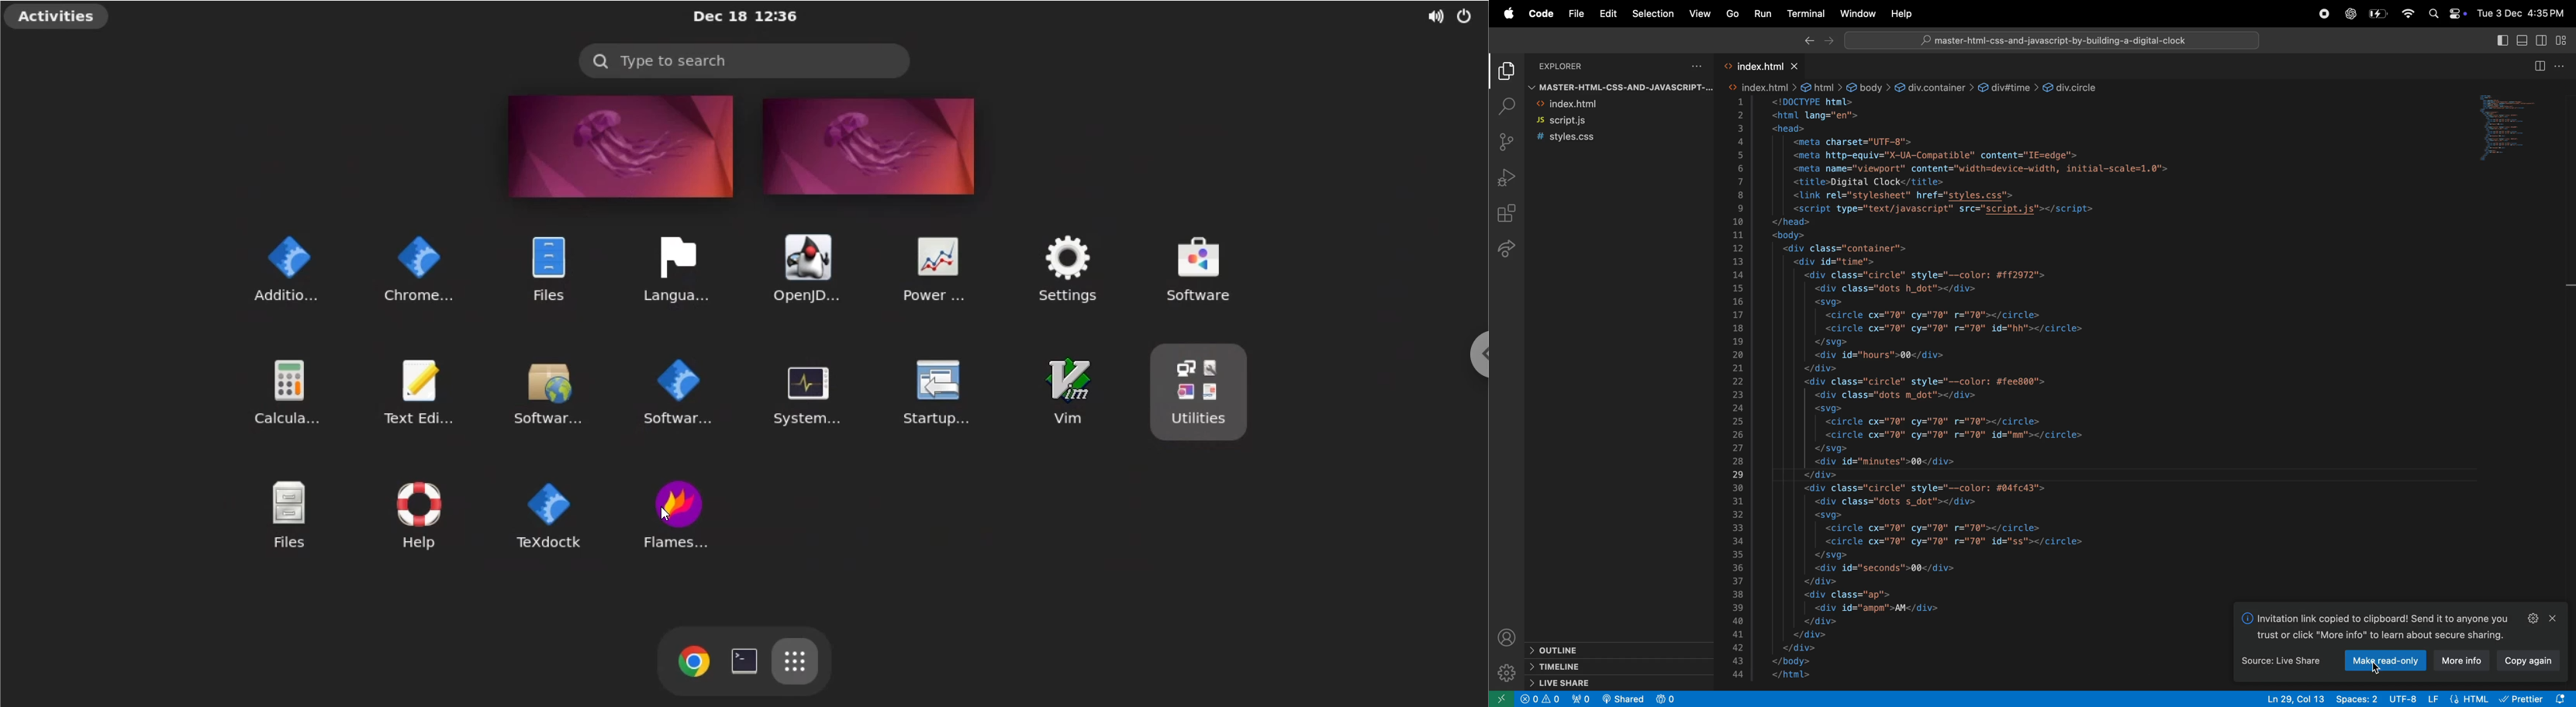  I want to click on wifi, so click(2406, 14).